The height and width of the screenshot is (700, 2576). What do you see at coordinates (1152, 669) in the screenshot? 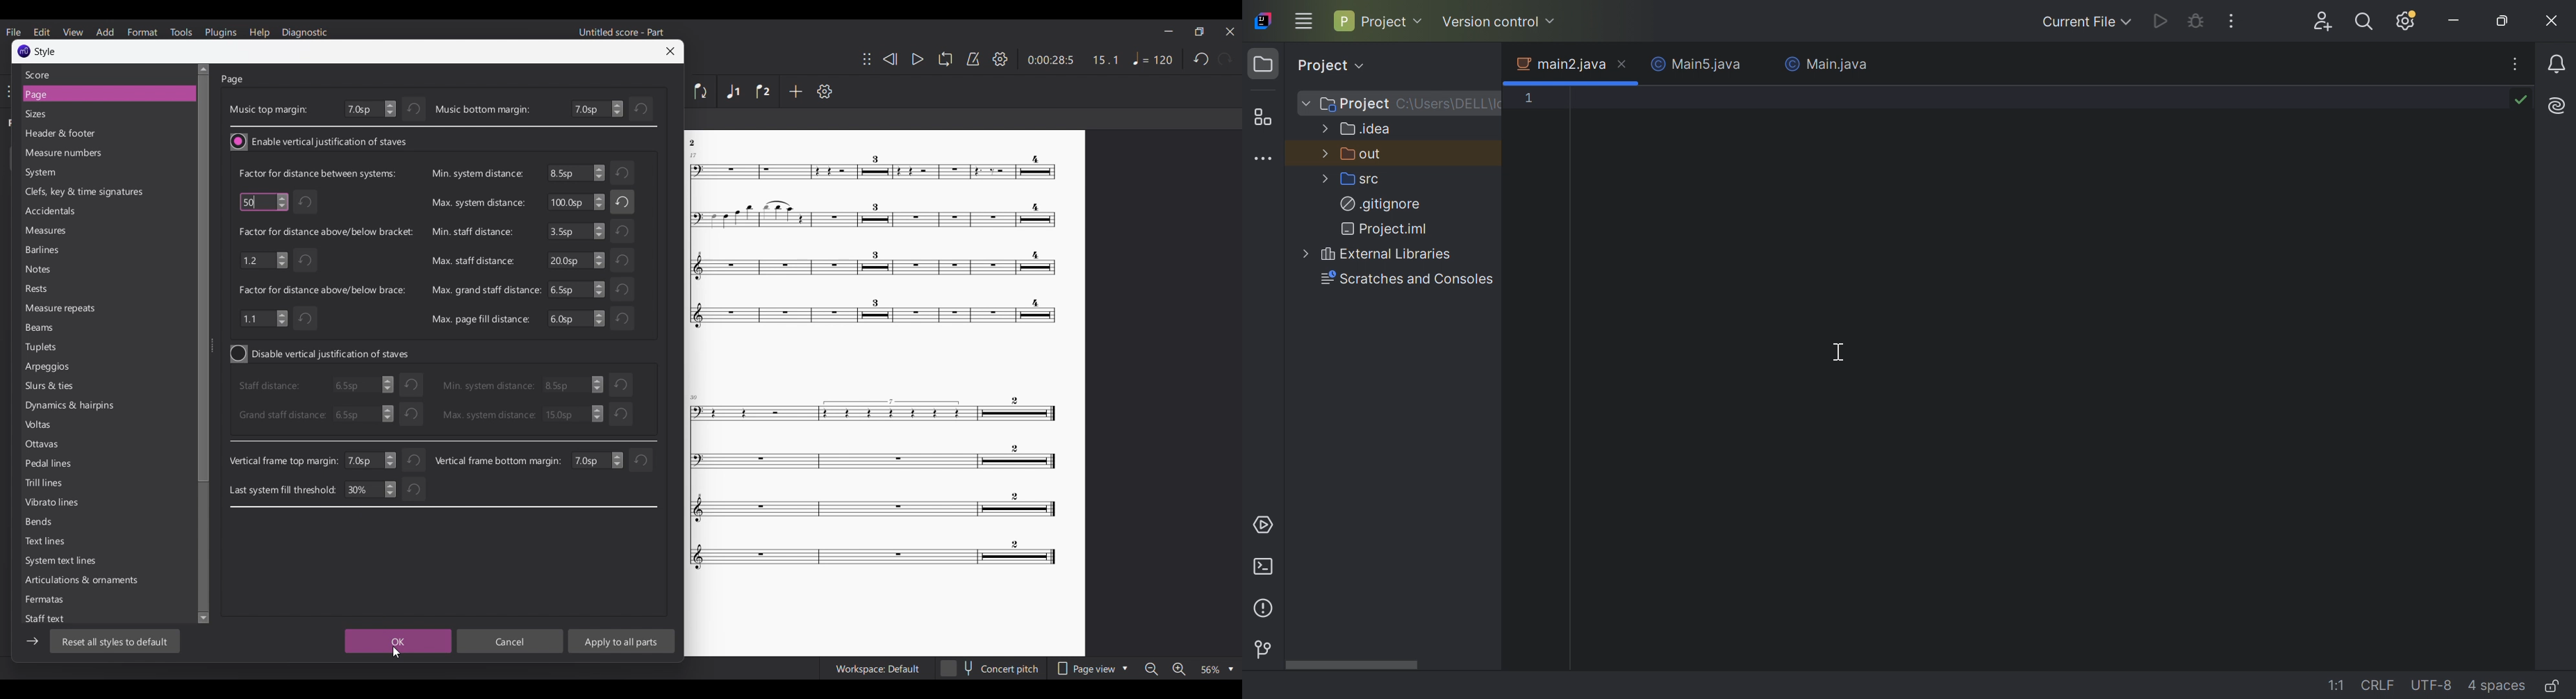
I see `Zoom out` at bounding box center [1152, 669].